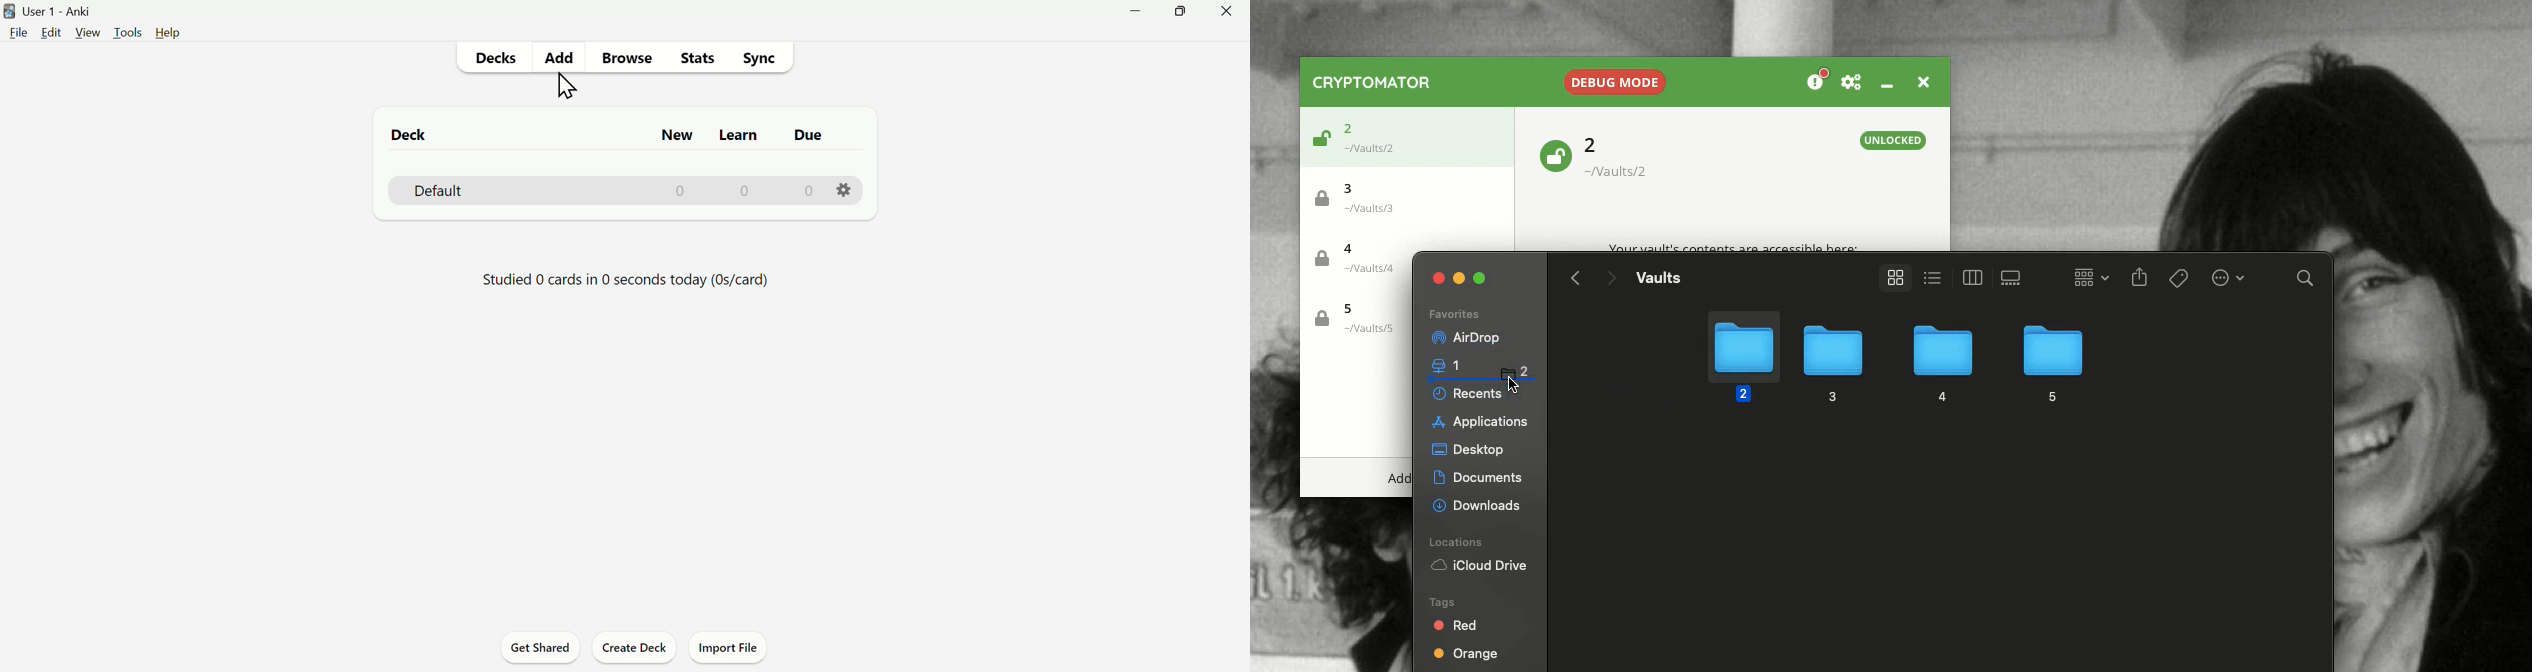 The width and height of the screenshot is (2548, 672). What do you see at coordinates (1180, 11) in the screenshot?
I see `resize` at bounding box center [1180, 11].